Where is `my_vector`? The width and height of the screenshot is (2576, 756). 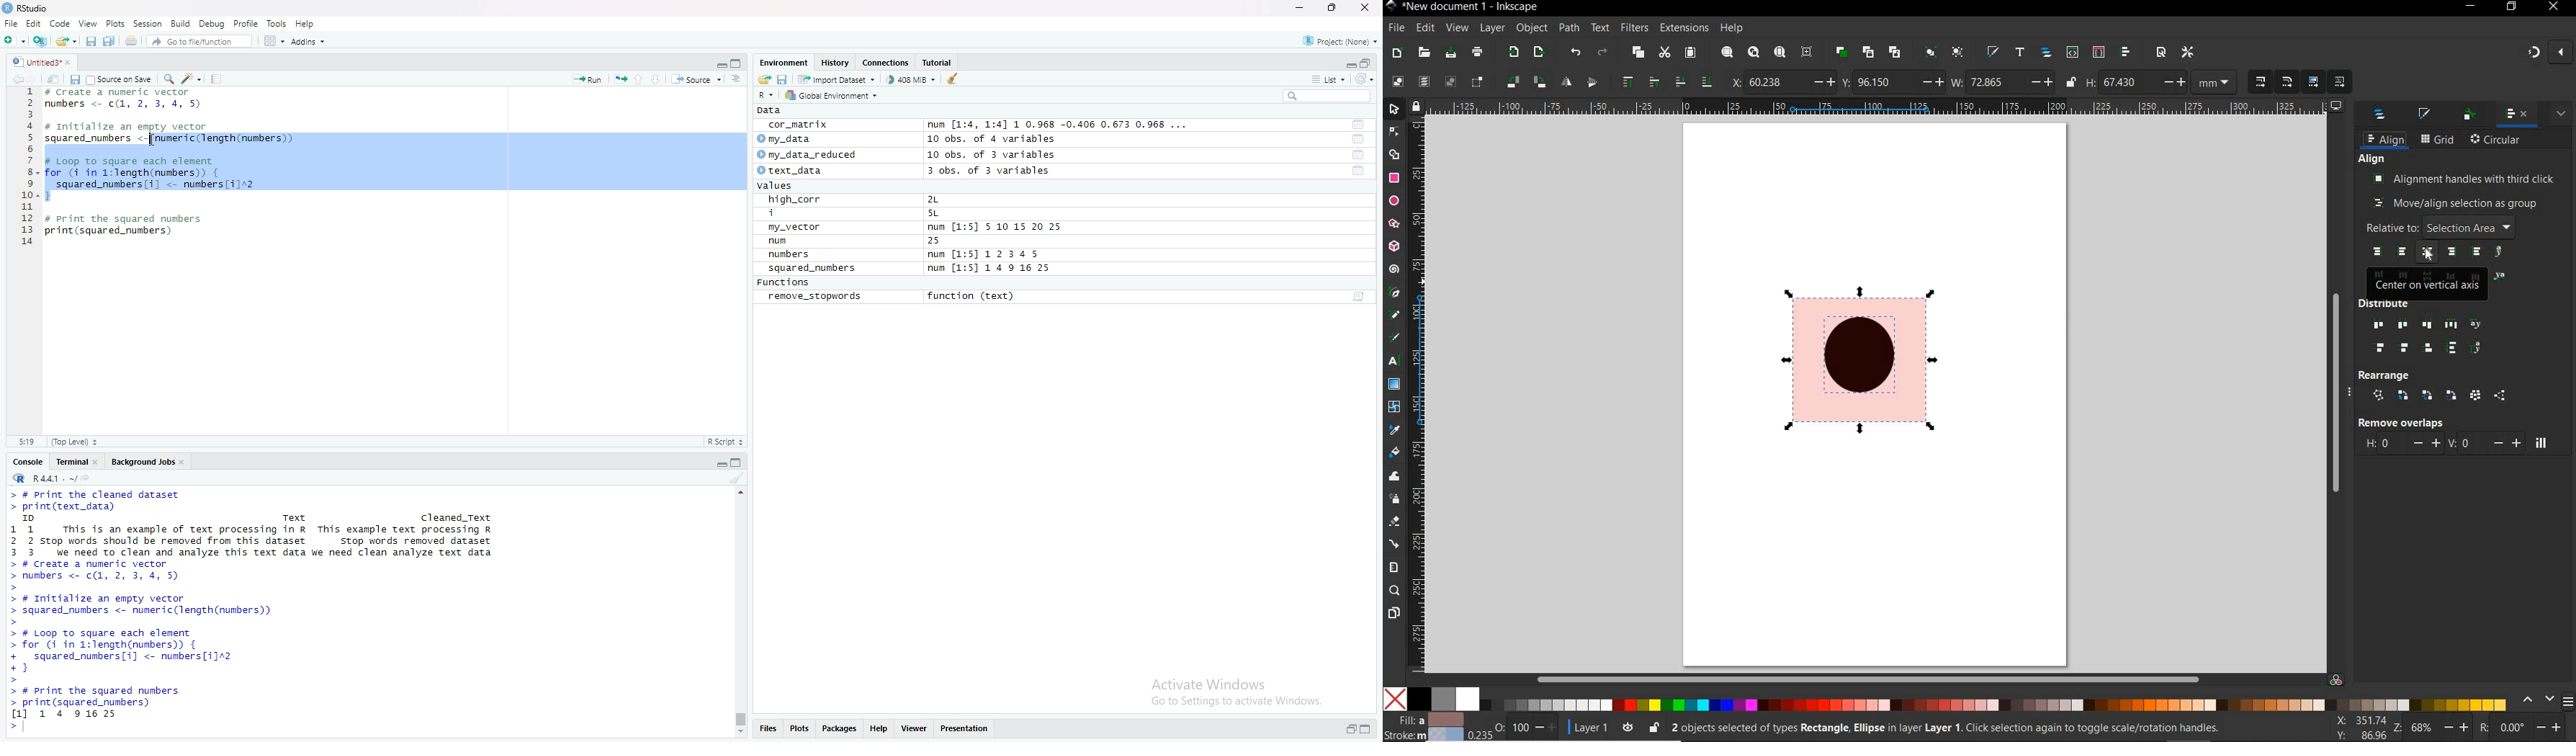
my_vector is located at coordinates (796, 228).